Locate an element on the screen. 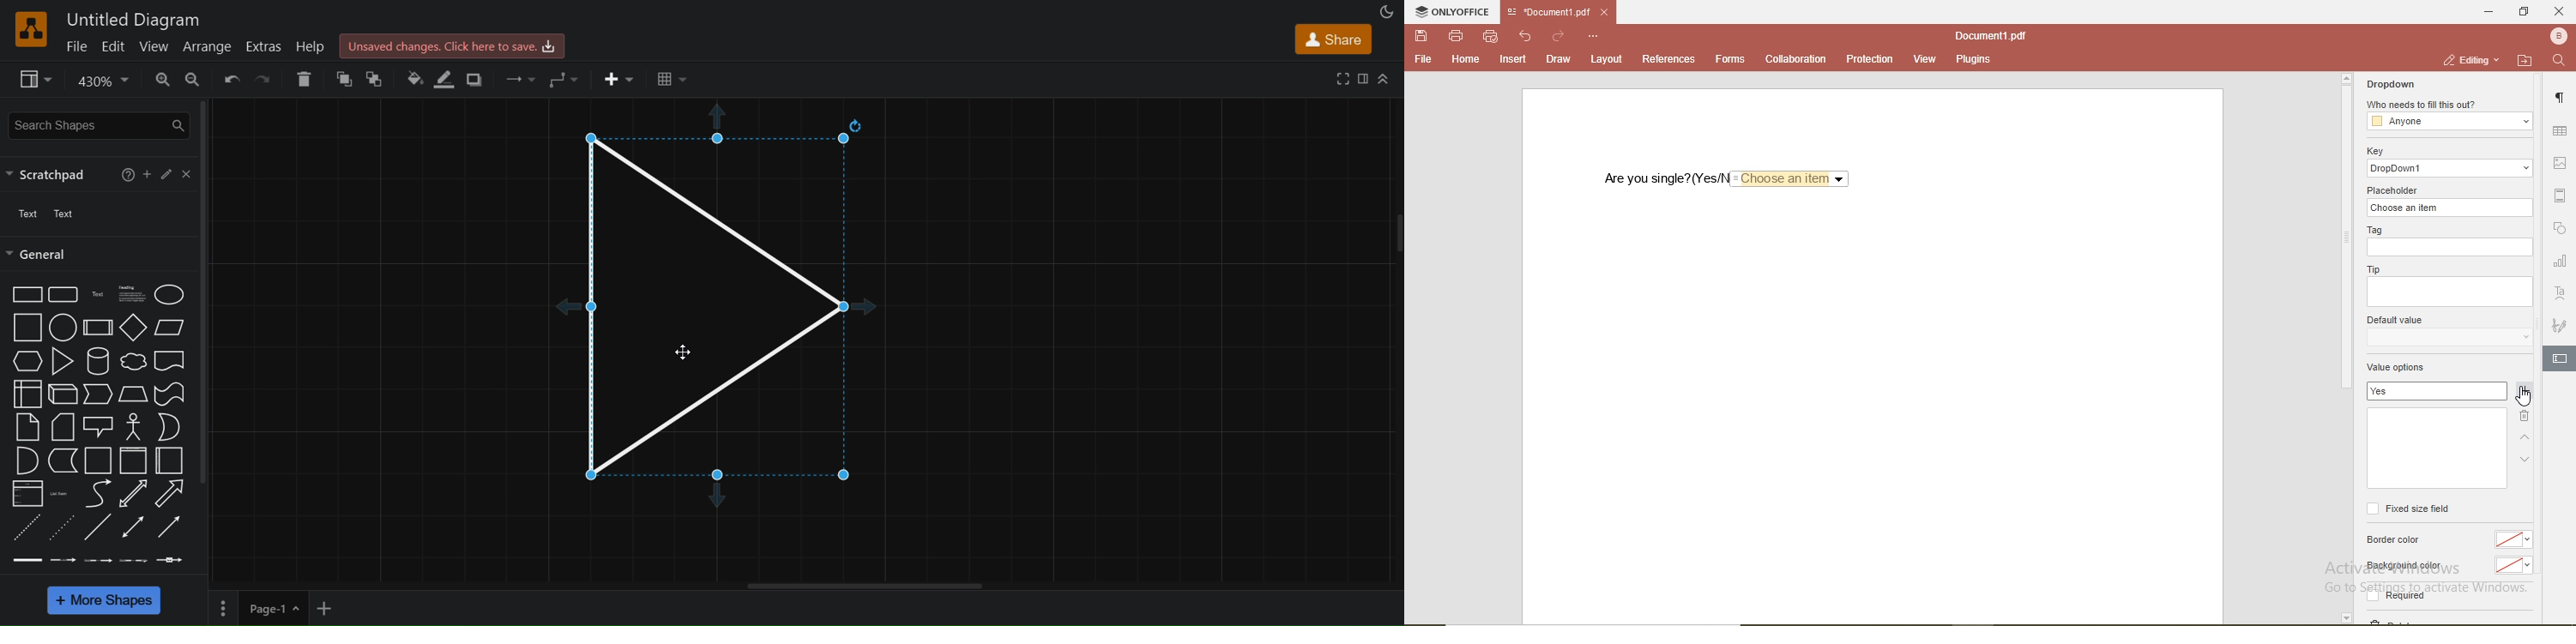 This screenshot has width=2576, height=644. dropdown is located at coordinates (2448, 337).